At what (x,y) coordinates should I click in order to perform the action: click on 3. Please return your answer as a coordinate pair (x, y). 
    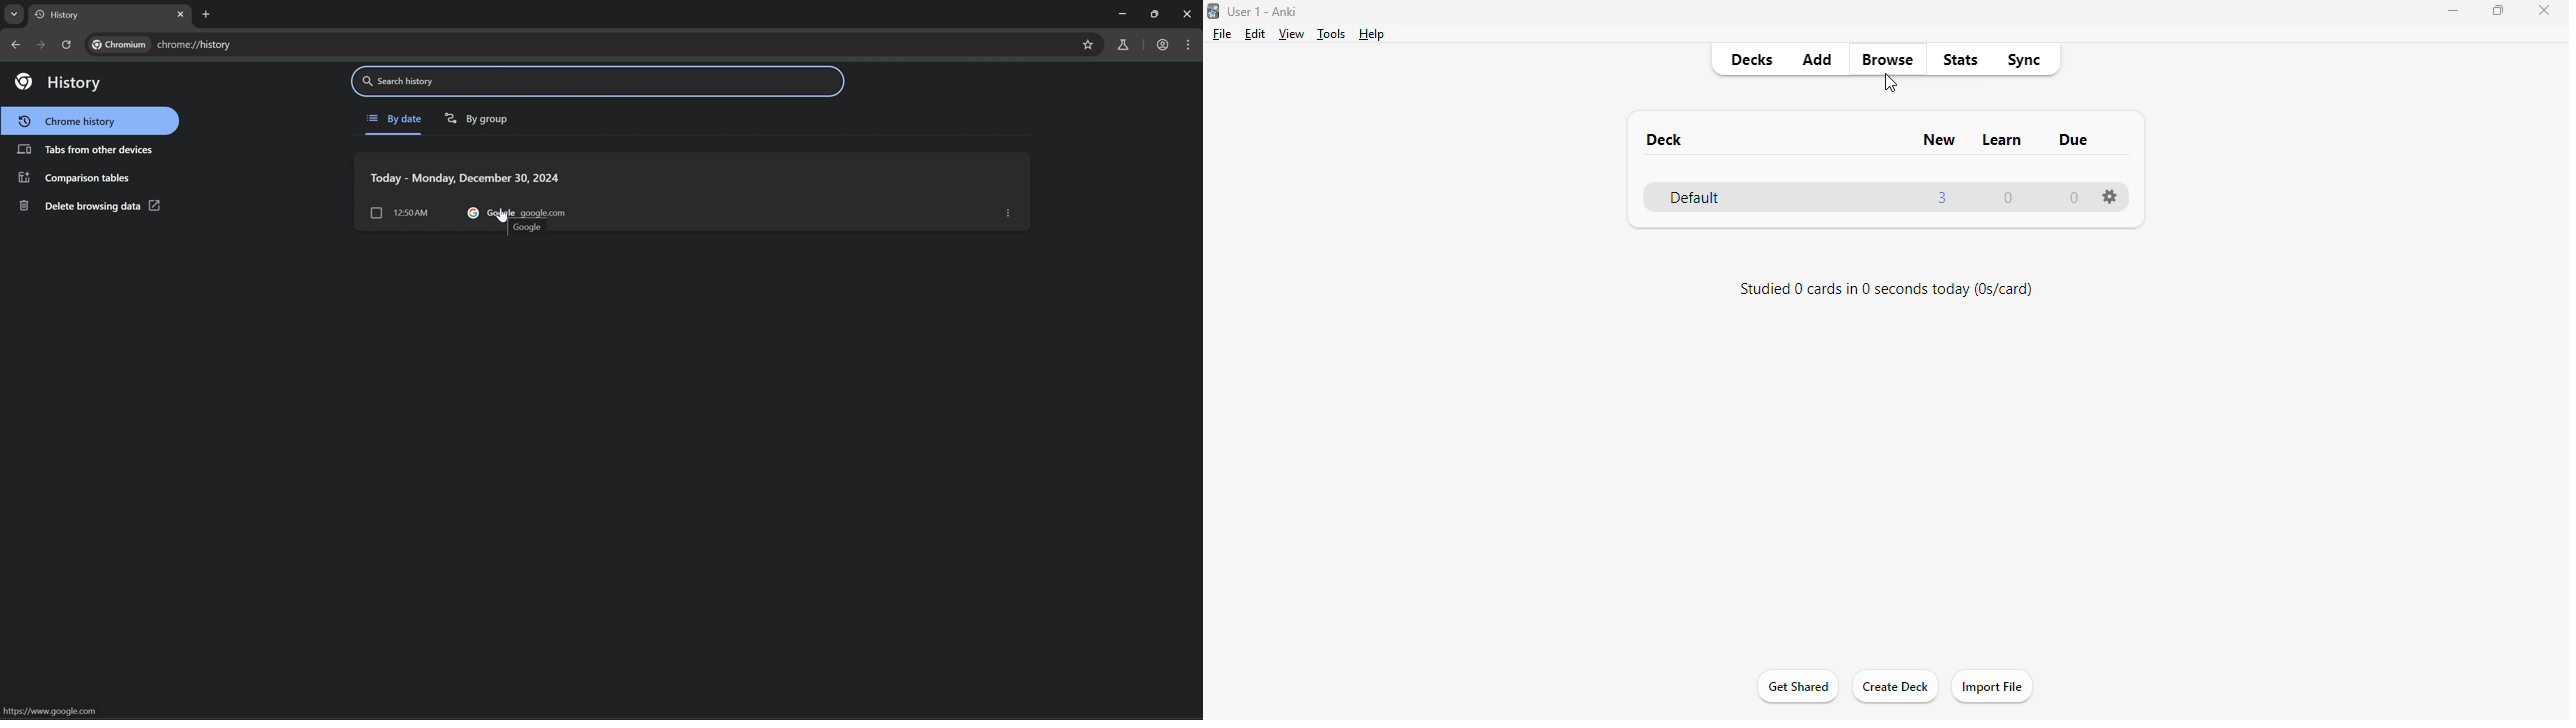
    Looking at the image, I should click on (1942, 197).